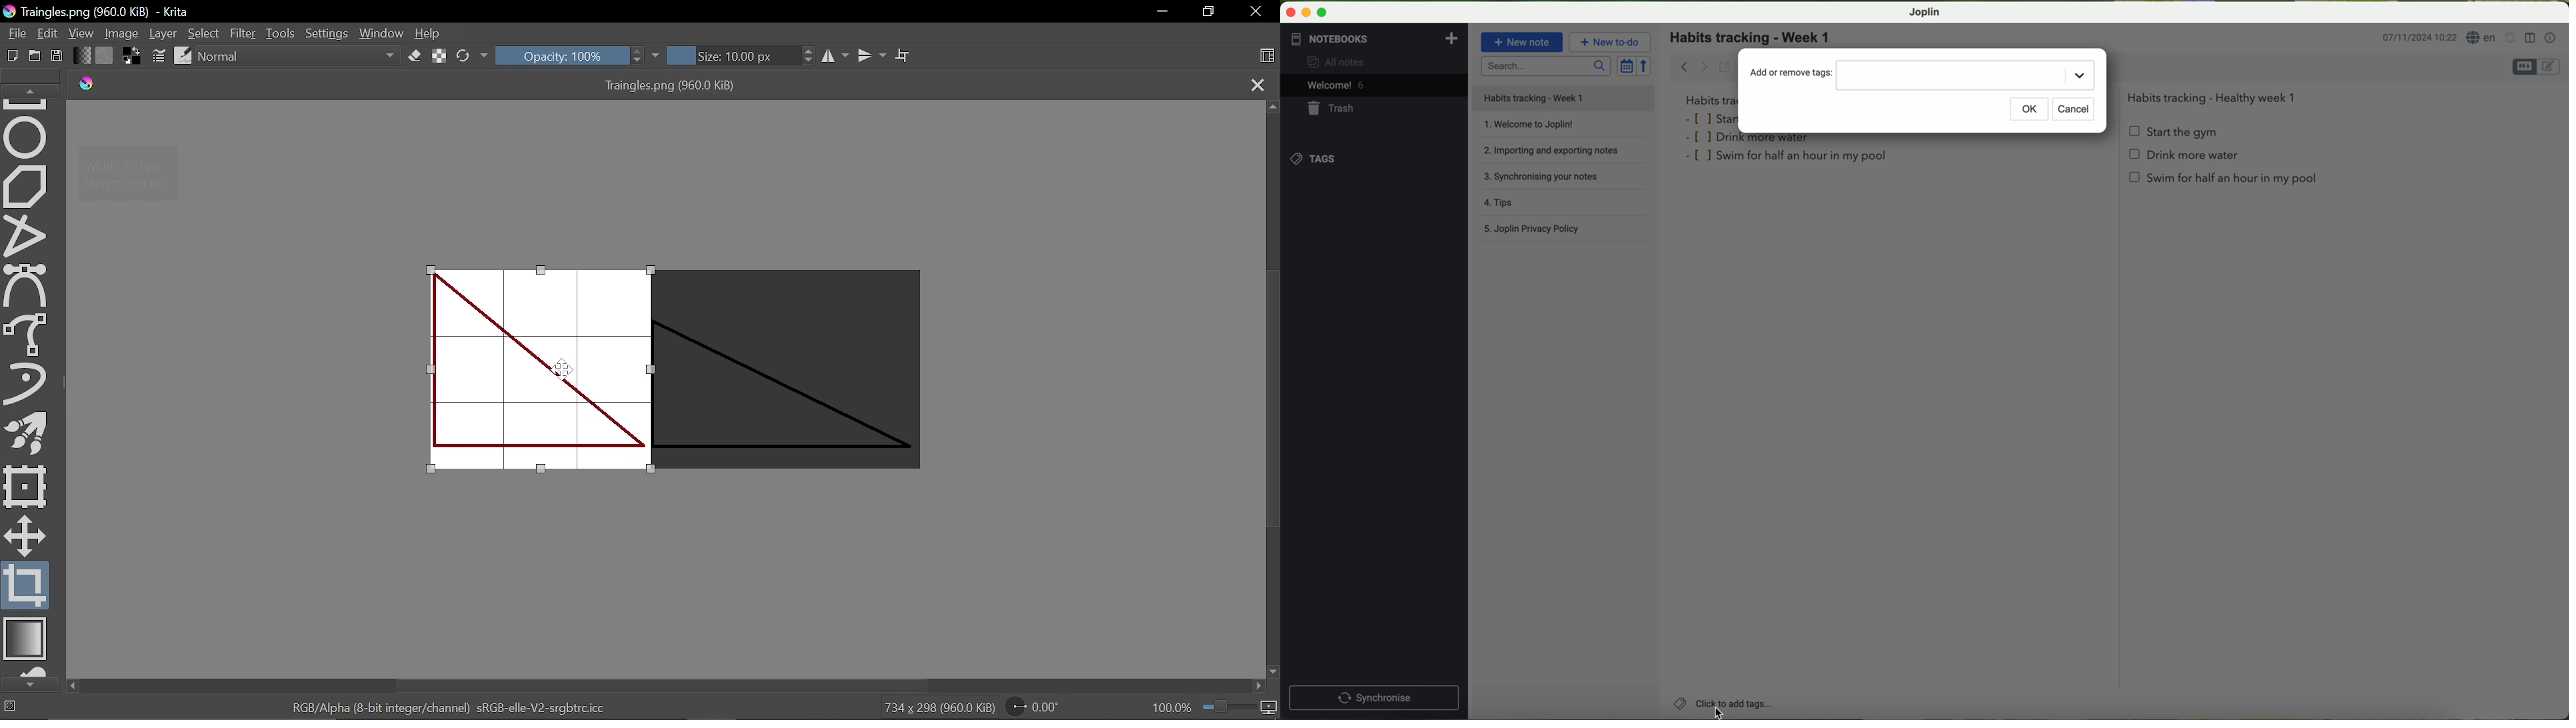 The image size is (2576, 728). What do you see at coordinates (49, 34) in the screenshot?
I see `Edit` at bounding box center [49, 34].